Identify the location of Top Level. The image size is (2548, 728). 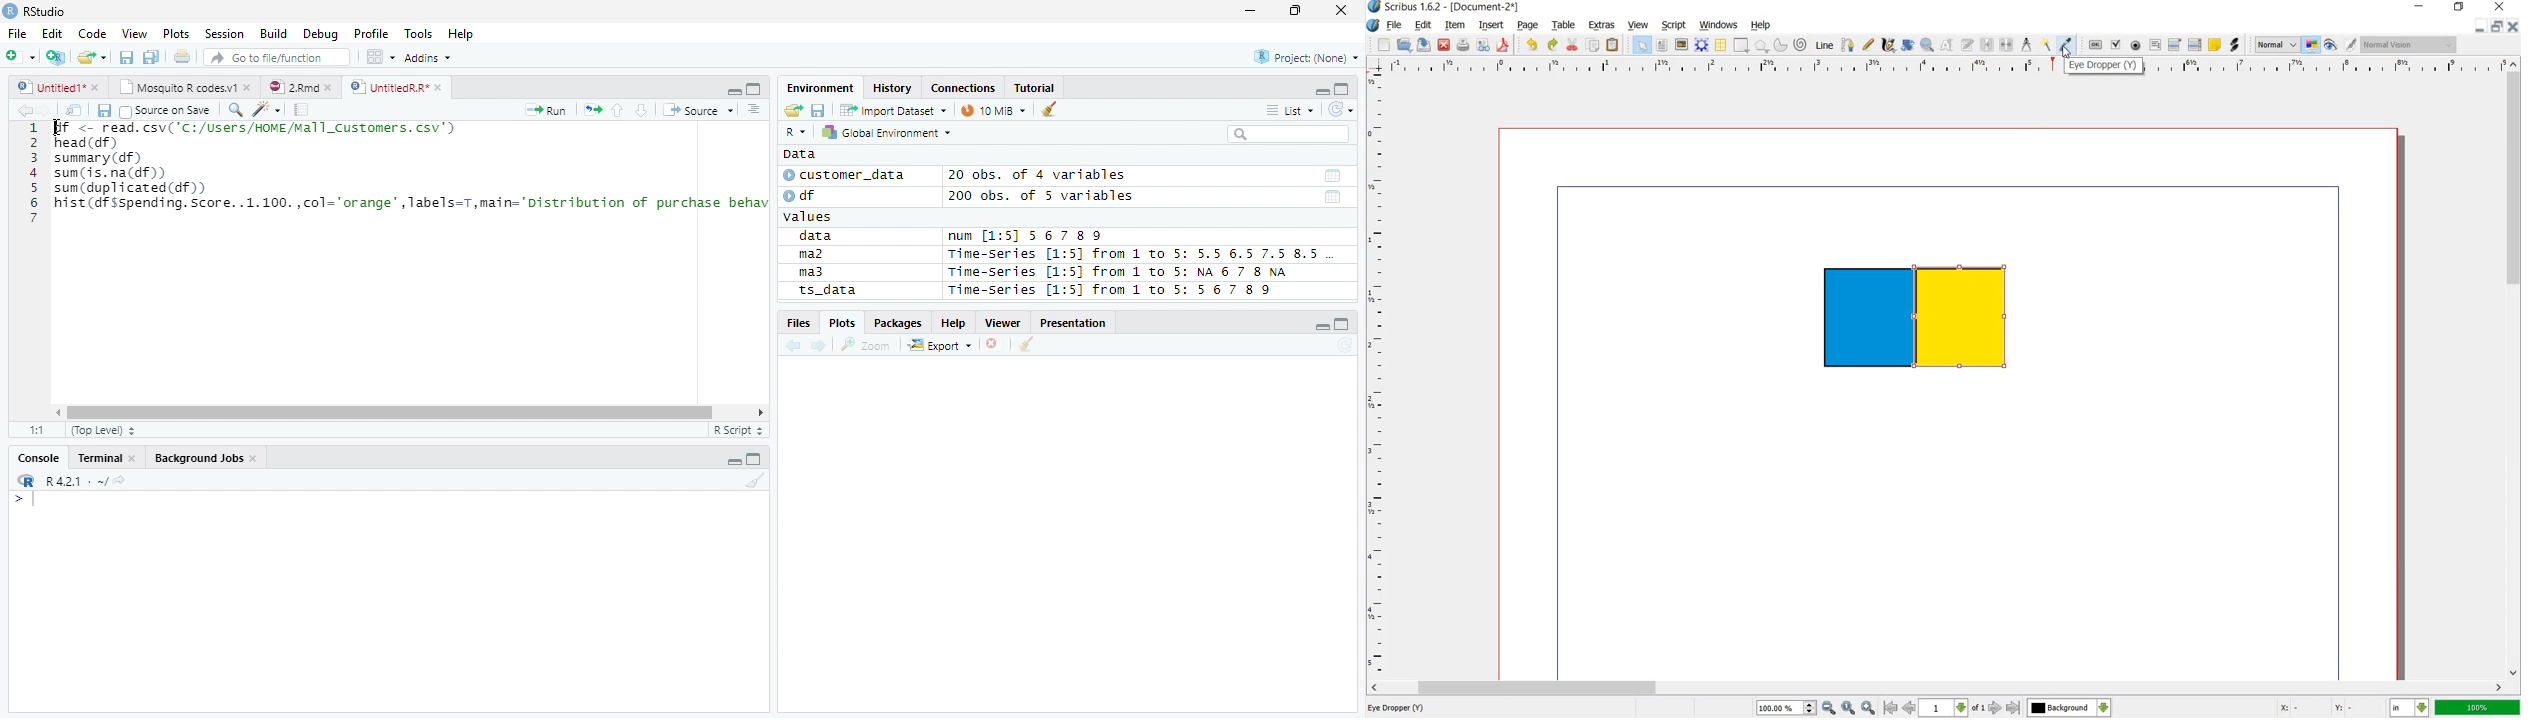
(101, 431).